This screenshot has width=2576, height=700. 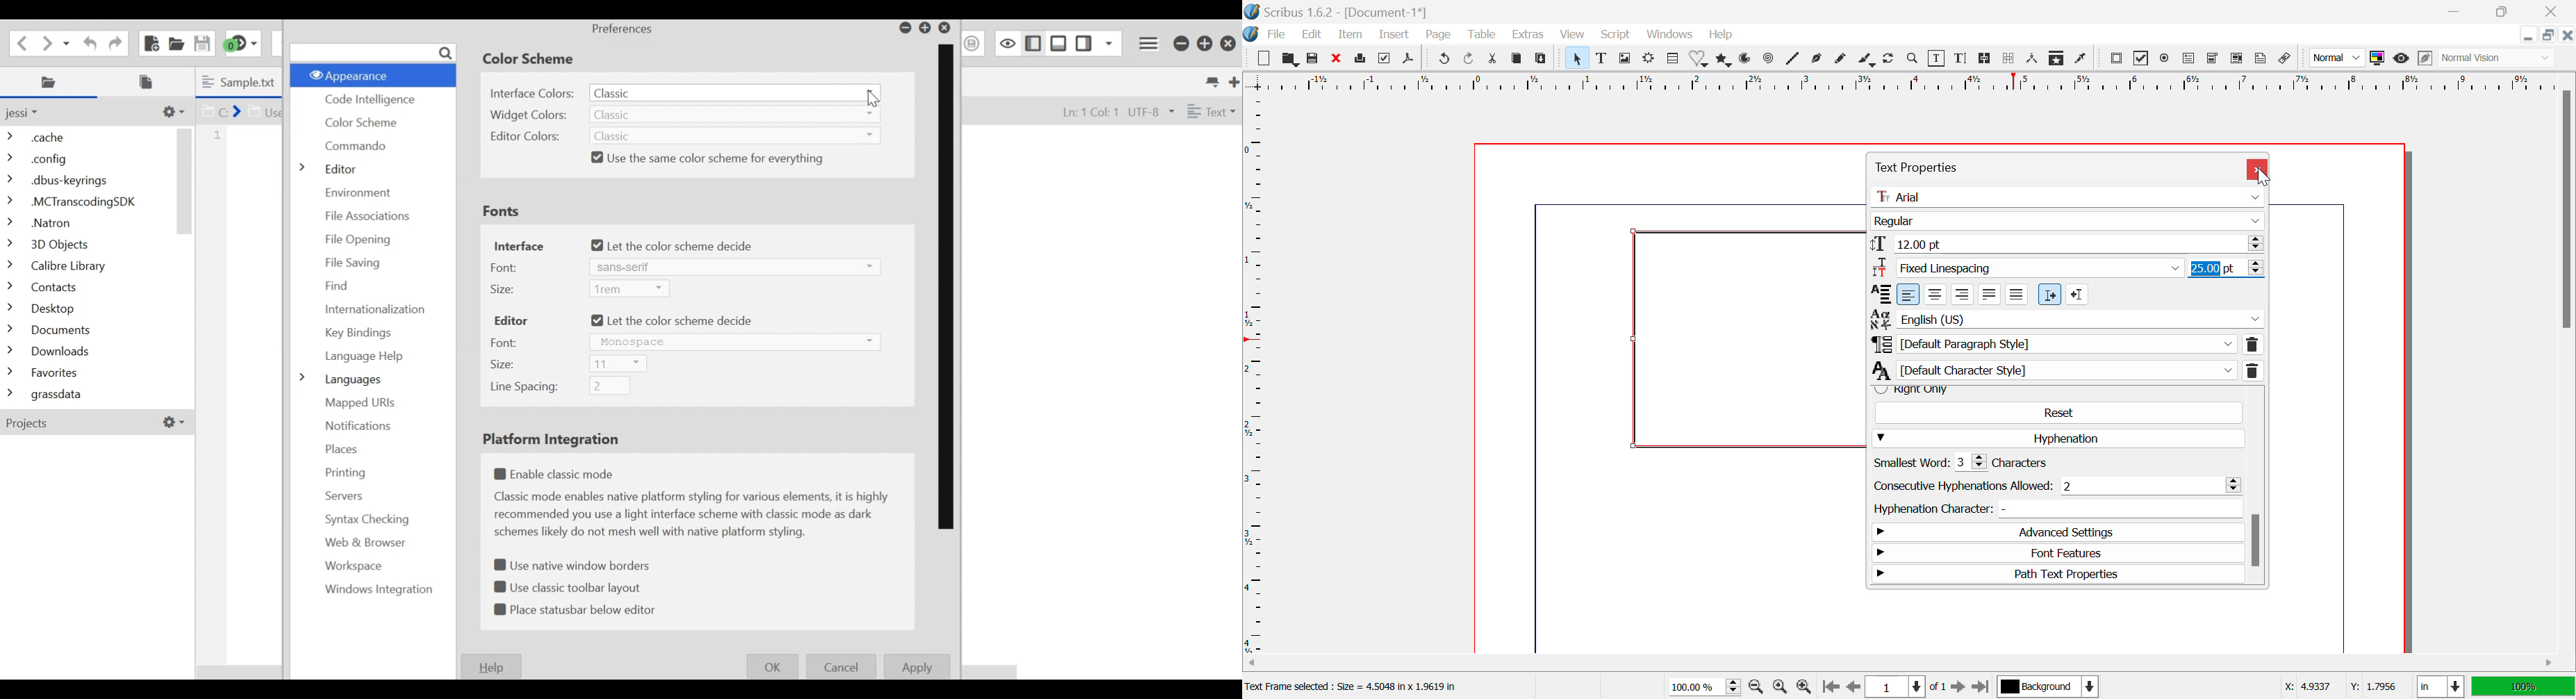 What do you see at coordinates (1232, 80) in the screenshot?
I see `New Tab` at bounding box center [1232, 80].